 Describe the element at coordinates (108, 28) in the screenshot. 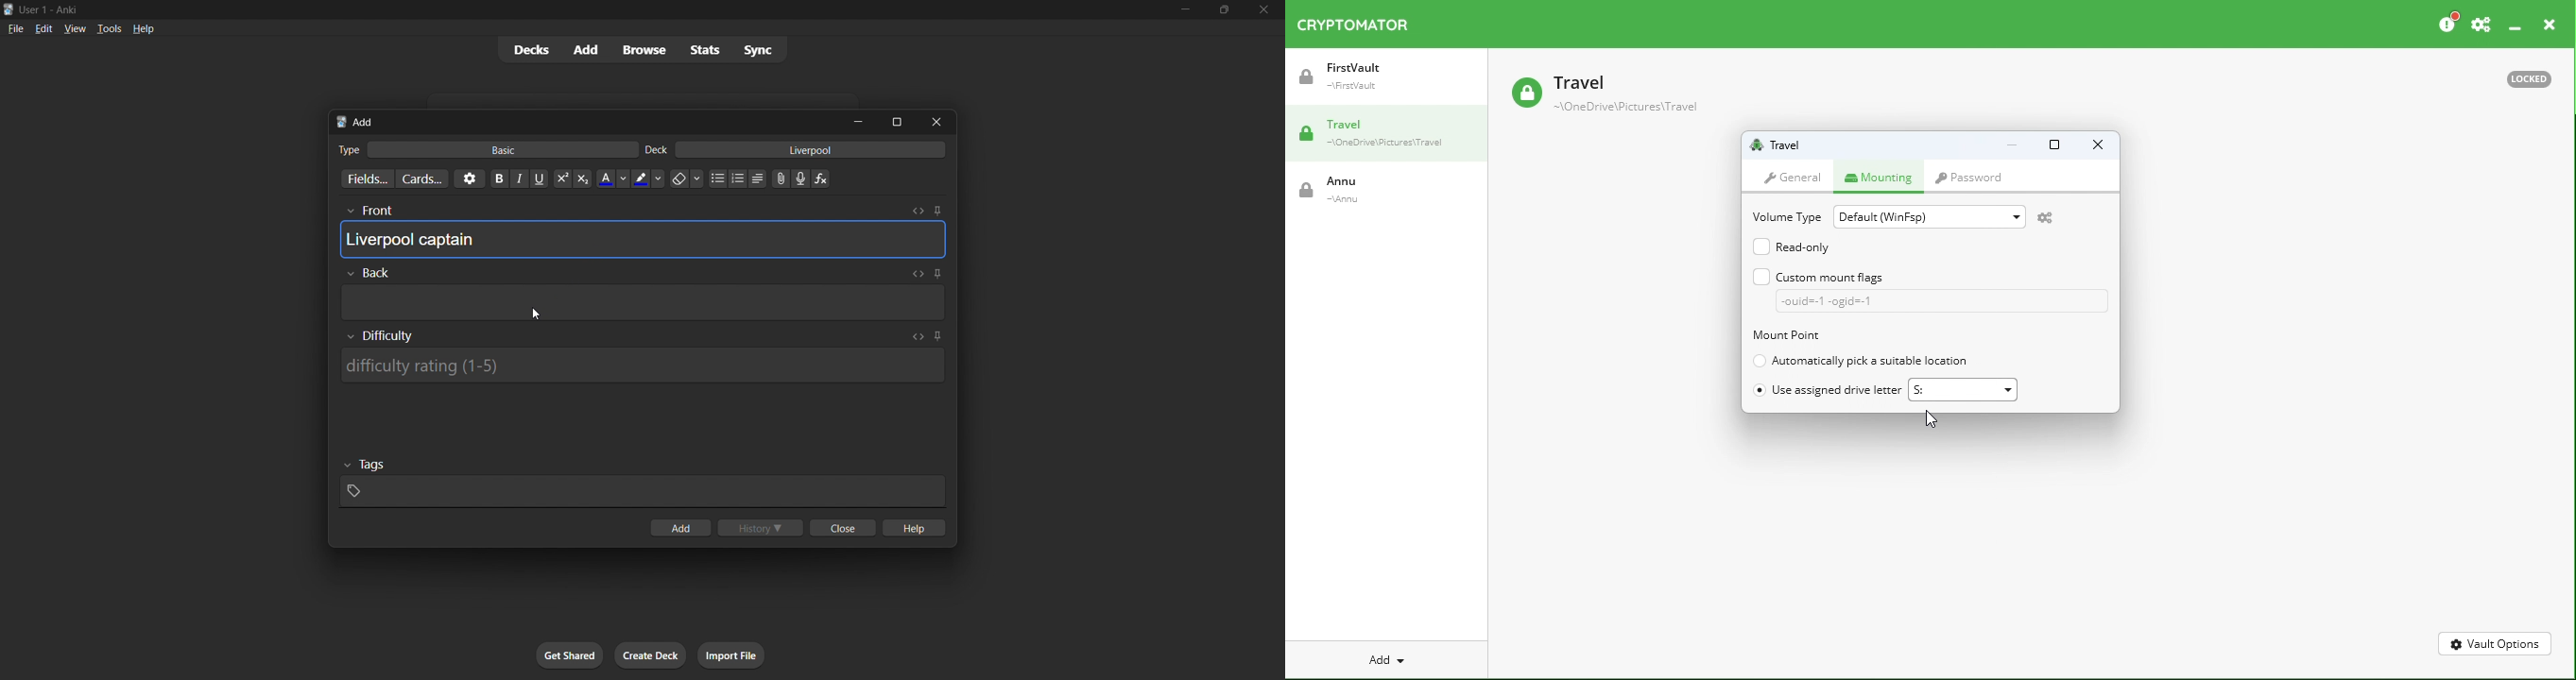

I see `tools` at that location.